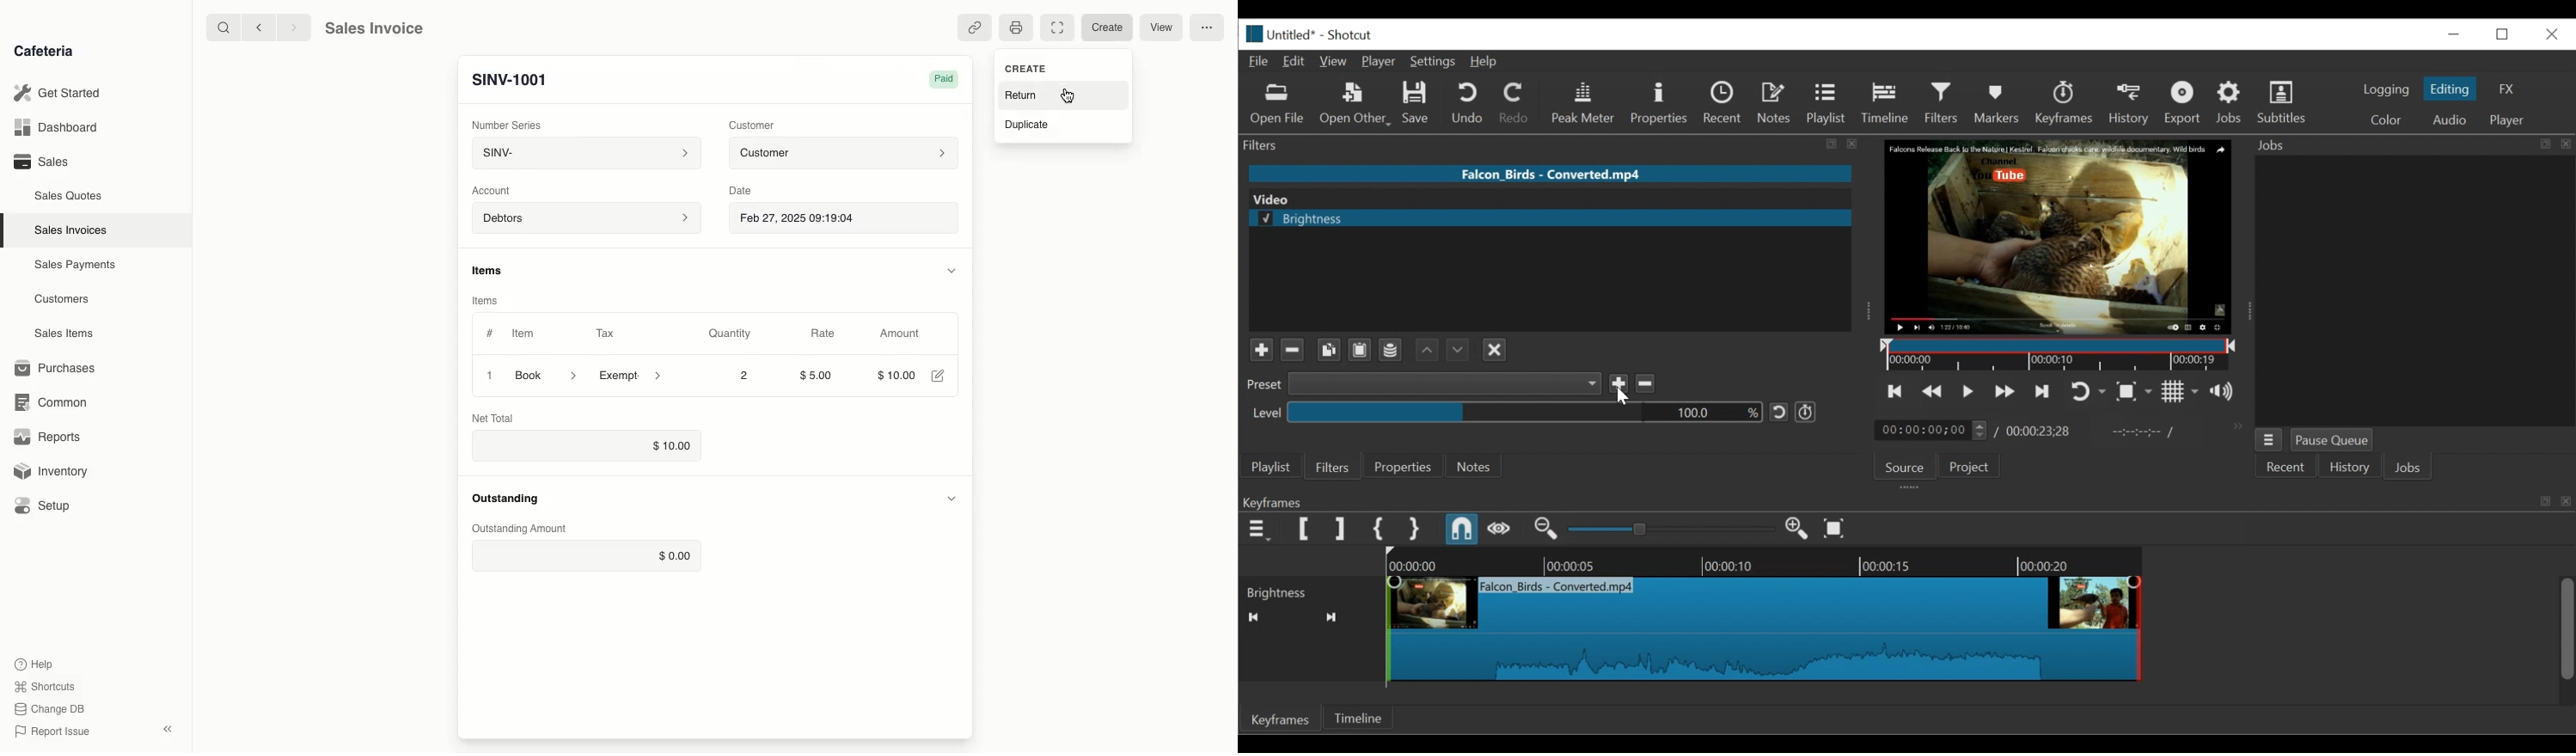  I want to click on Sales Items, so click(64, 334).